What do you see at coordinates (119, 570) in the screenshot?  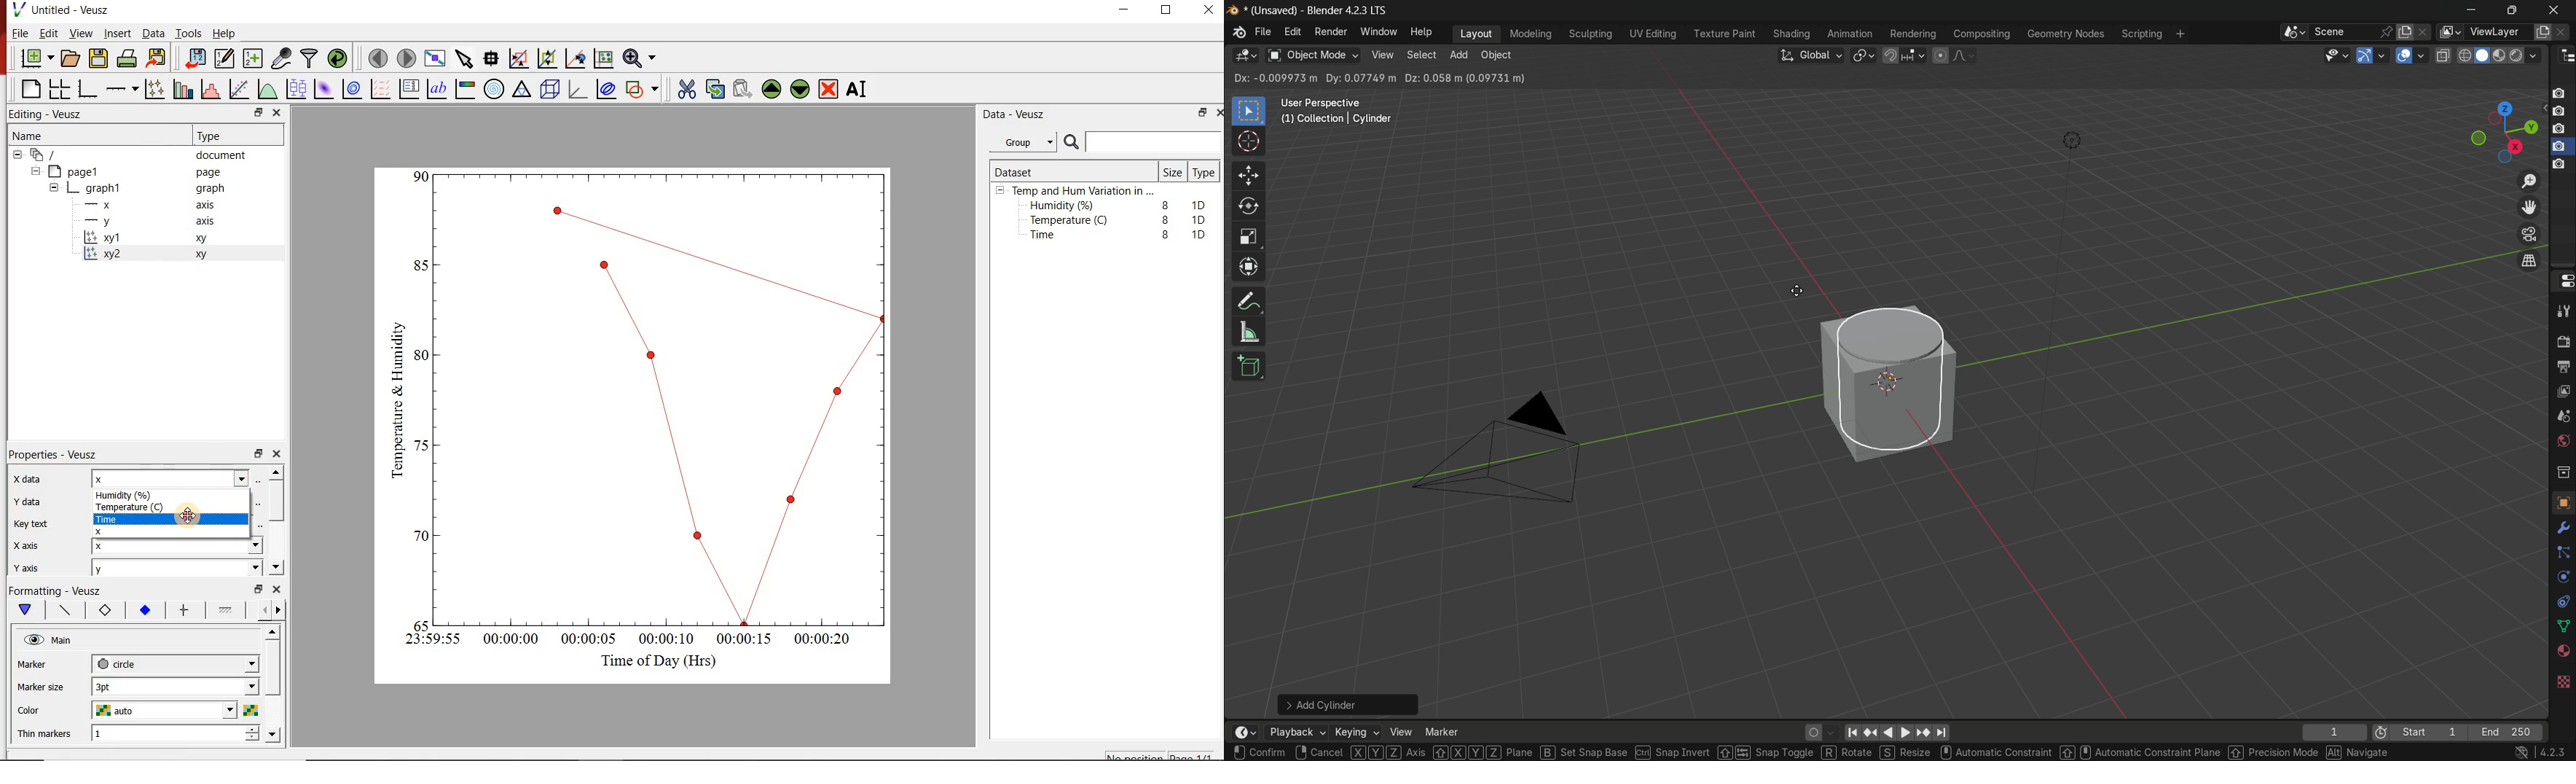 I see `y` at bounding box center [119, 570].